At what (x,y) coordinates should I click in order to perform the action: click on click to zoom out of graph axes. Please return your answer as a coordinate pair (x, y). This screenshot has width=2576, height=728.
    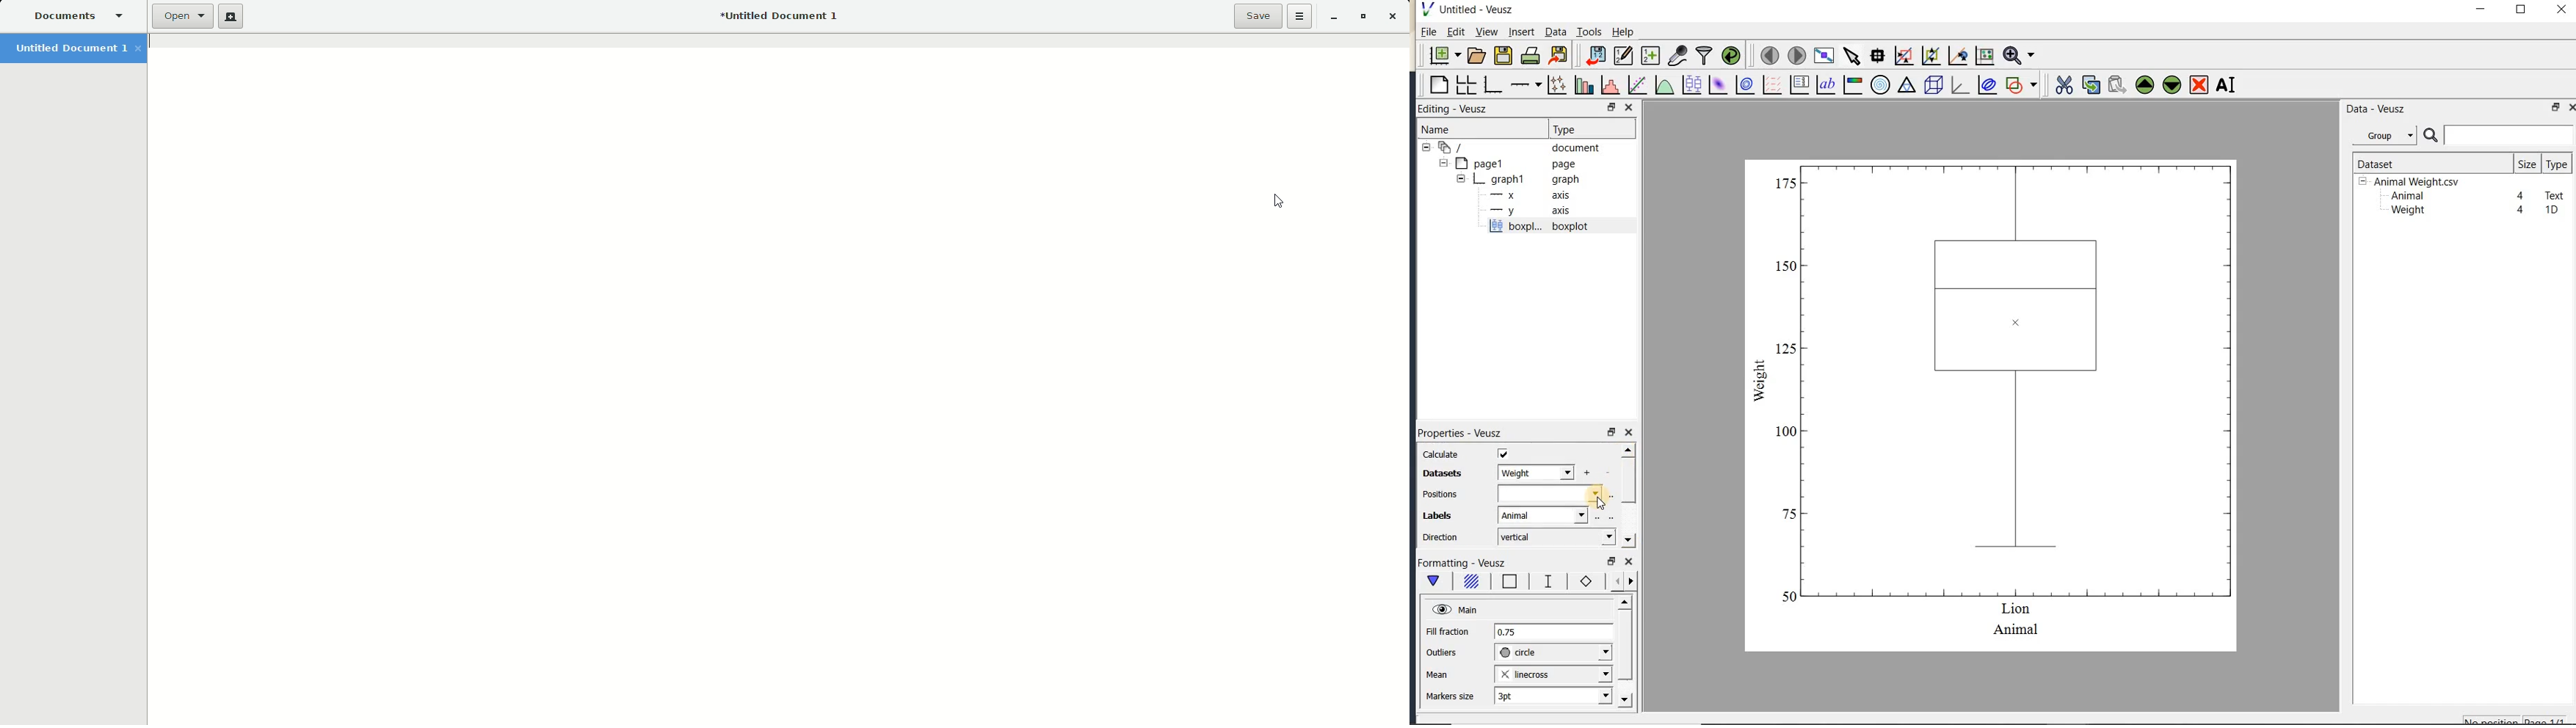
    Looking at the image, I should click on (1932, 55).